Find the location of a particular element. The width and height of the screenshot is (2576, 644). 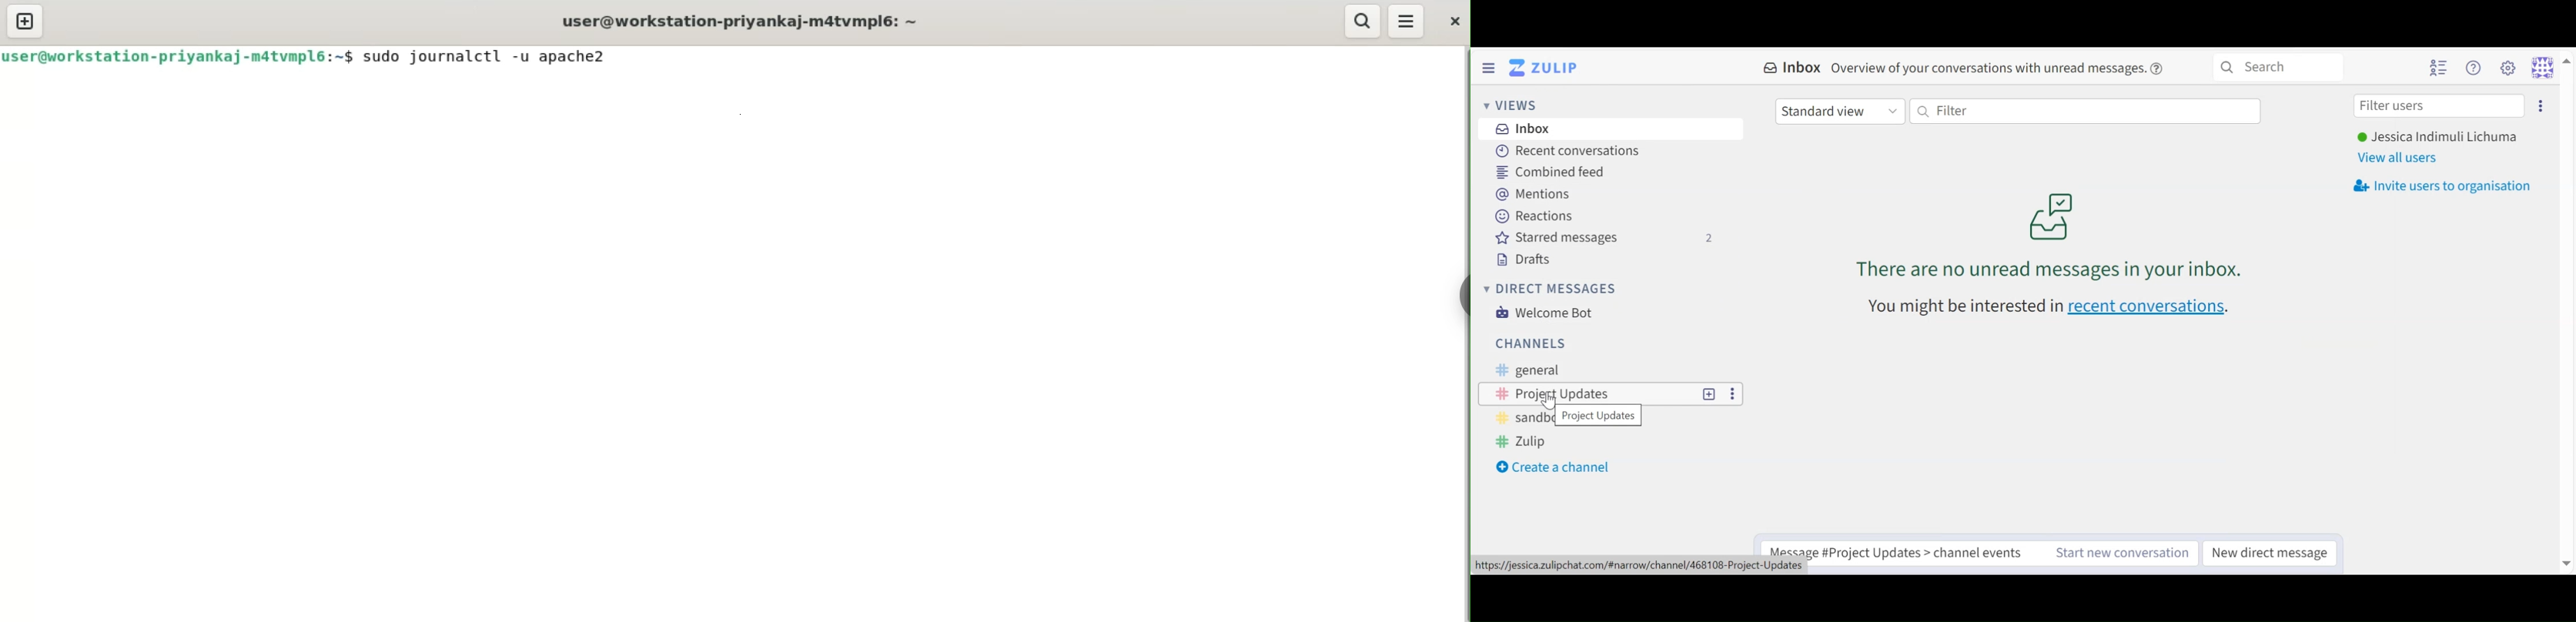

Mentions is located at coordinates (1534, 194).